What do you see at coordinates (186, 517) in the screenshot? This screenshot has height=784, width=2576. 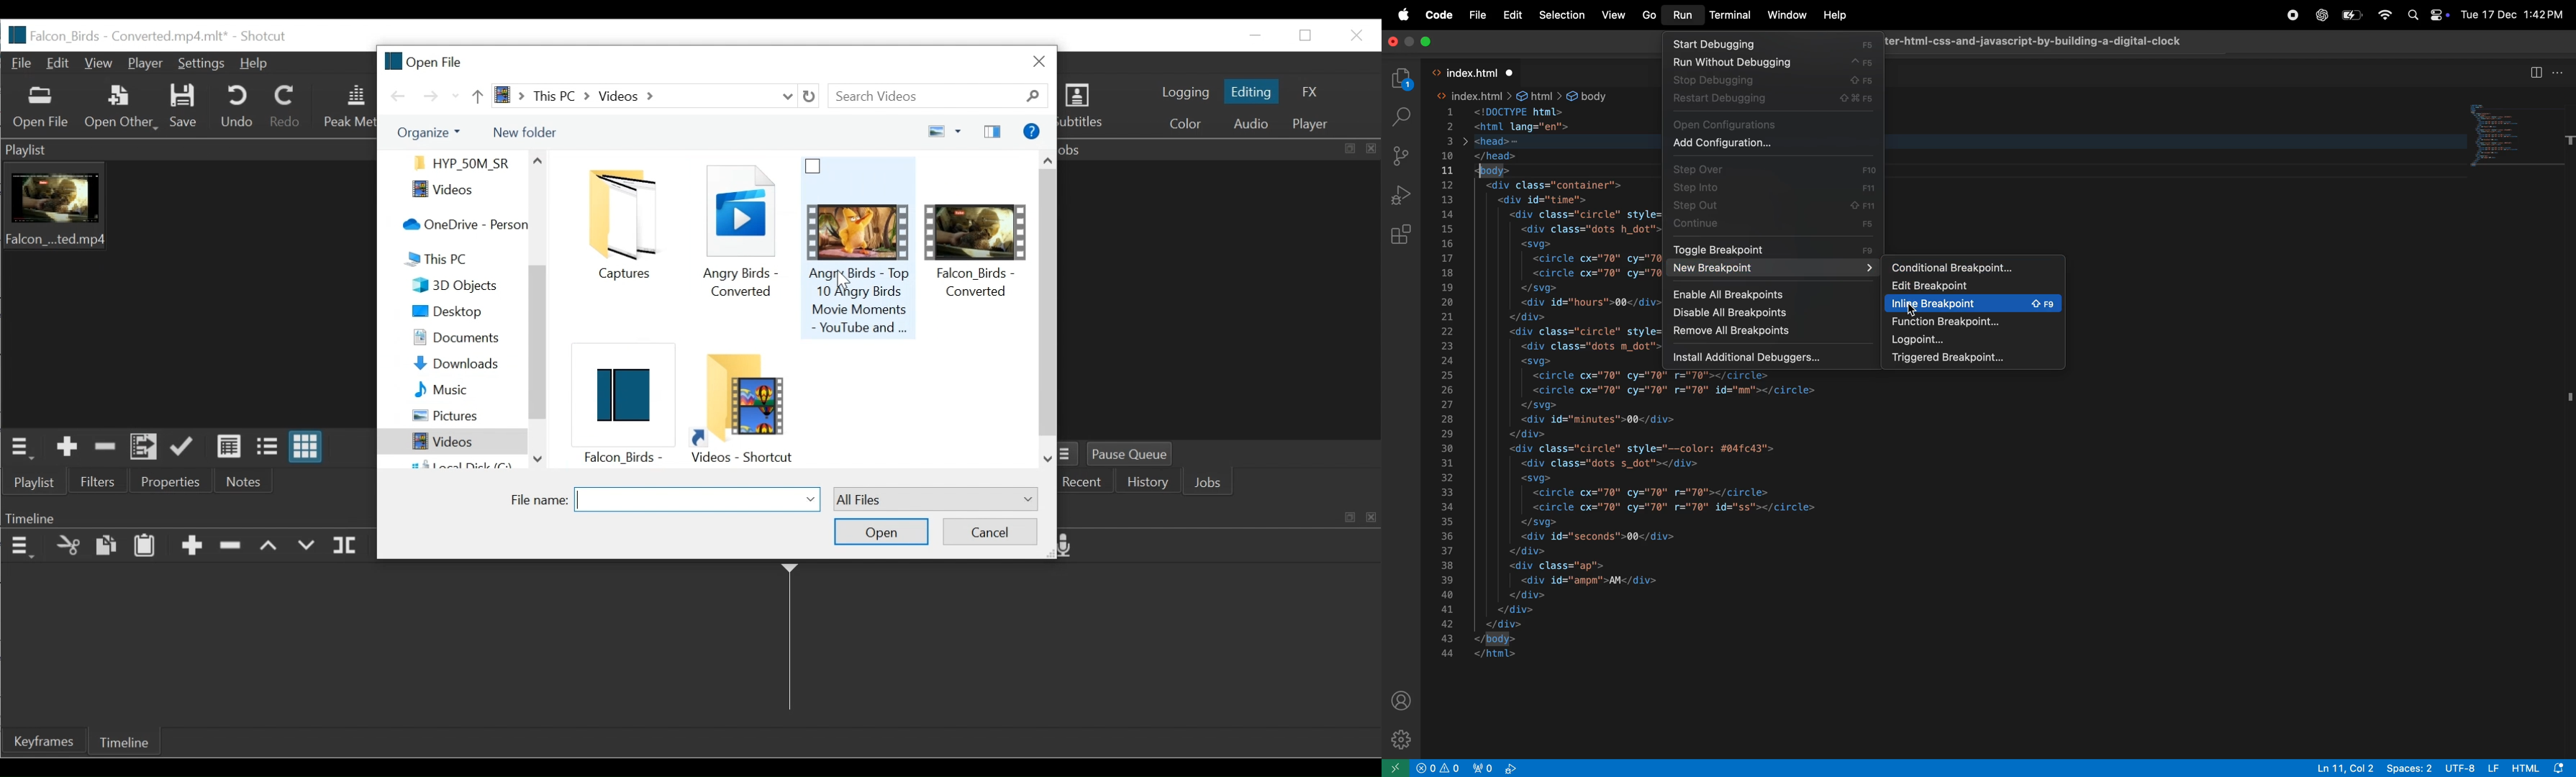 I see `Timeline Panel` at bounding box center [186, 517].